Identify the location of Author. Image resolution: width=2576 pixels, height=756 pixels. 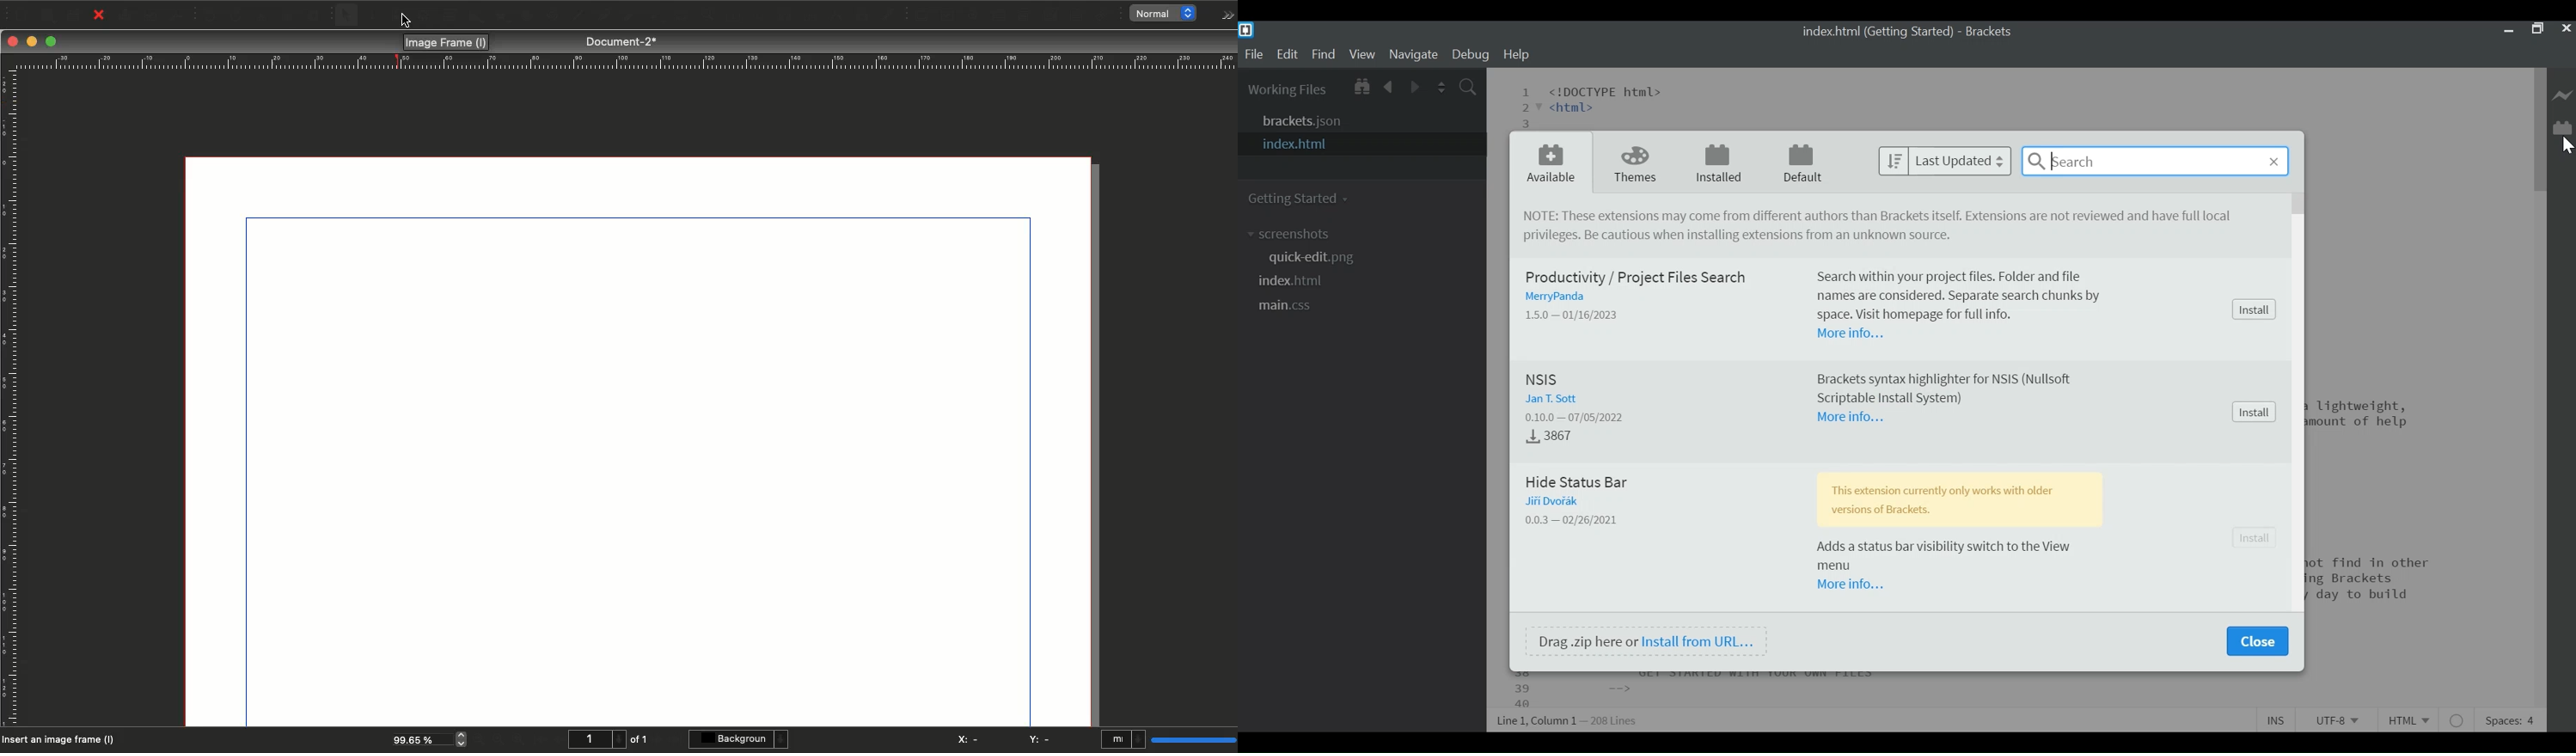
(1558, 297).